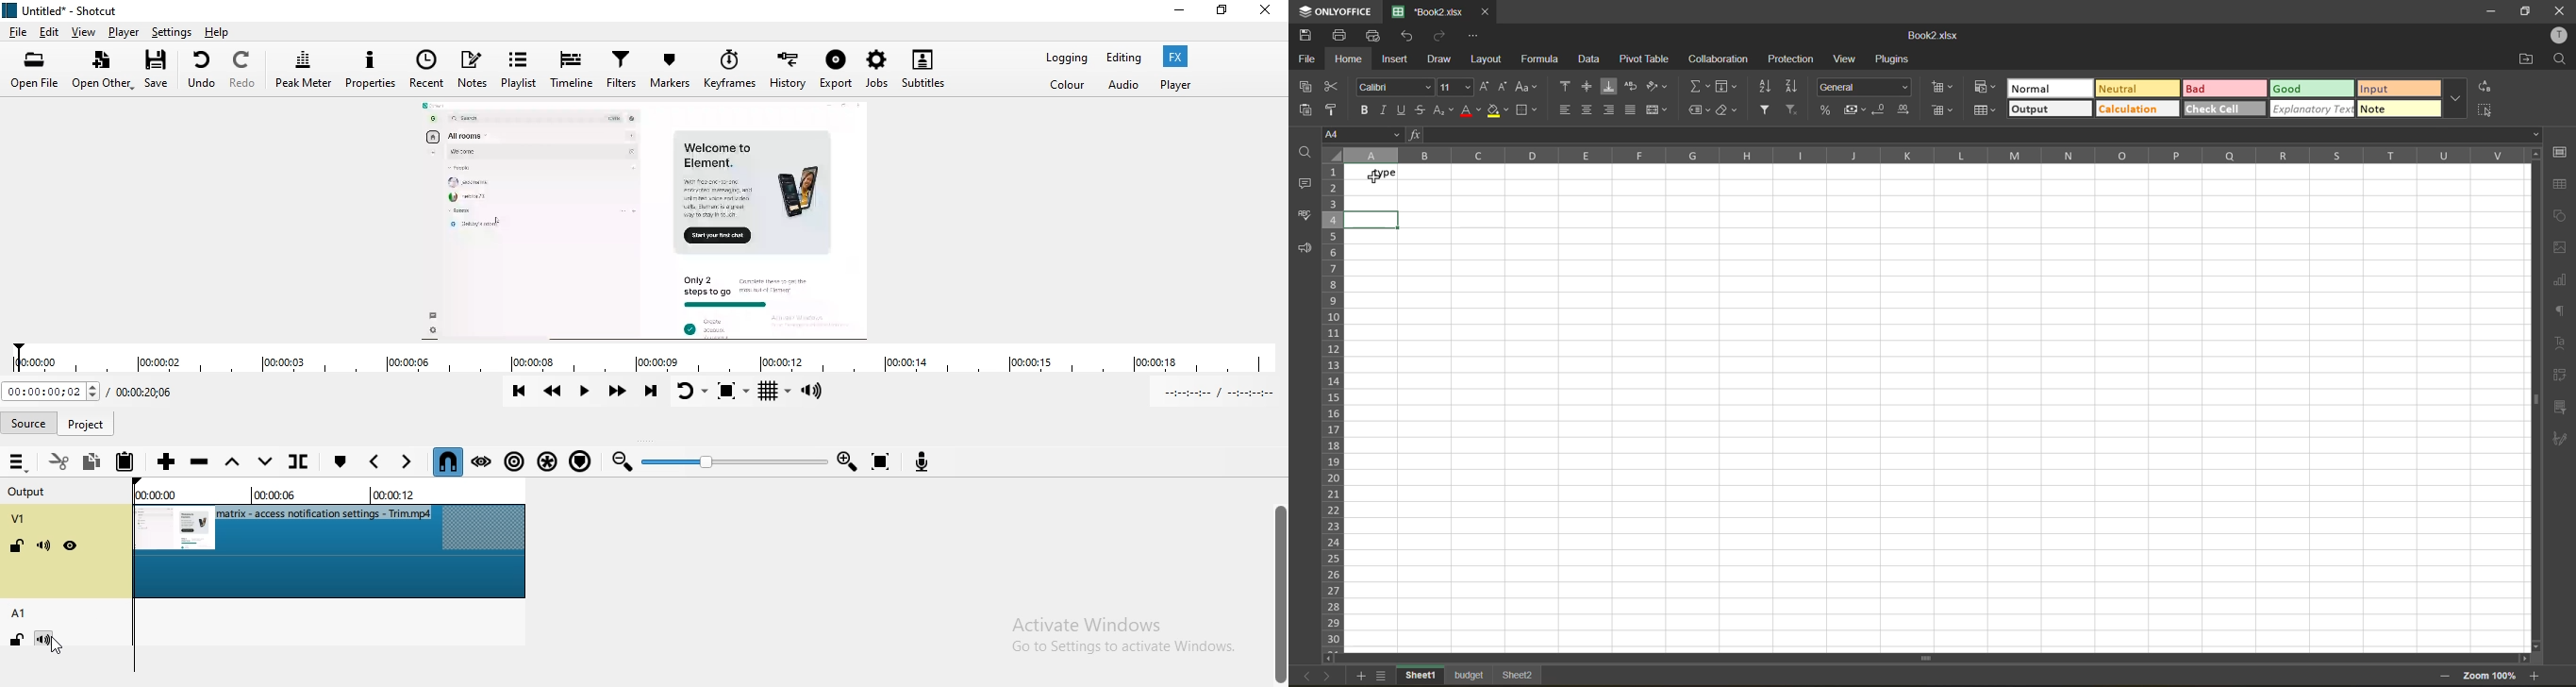  I want to click on paragraph, so click(2561, 311).